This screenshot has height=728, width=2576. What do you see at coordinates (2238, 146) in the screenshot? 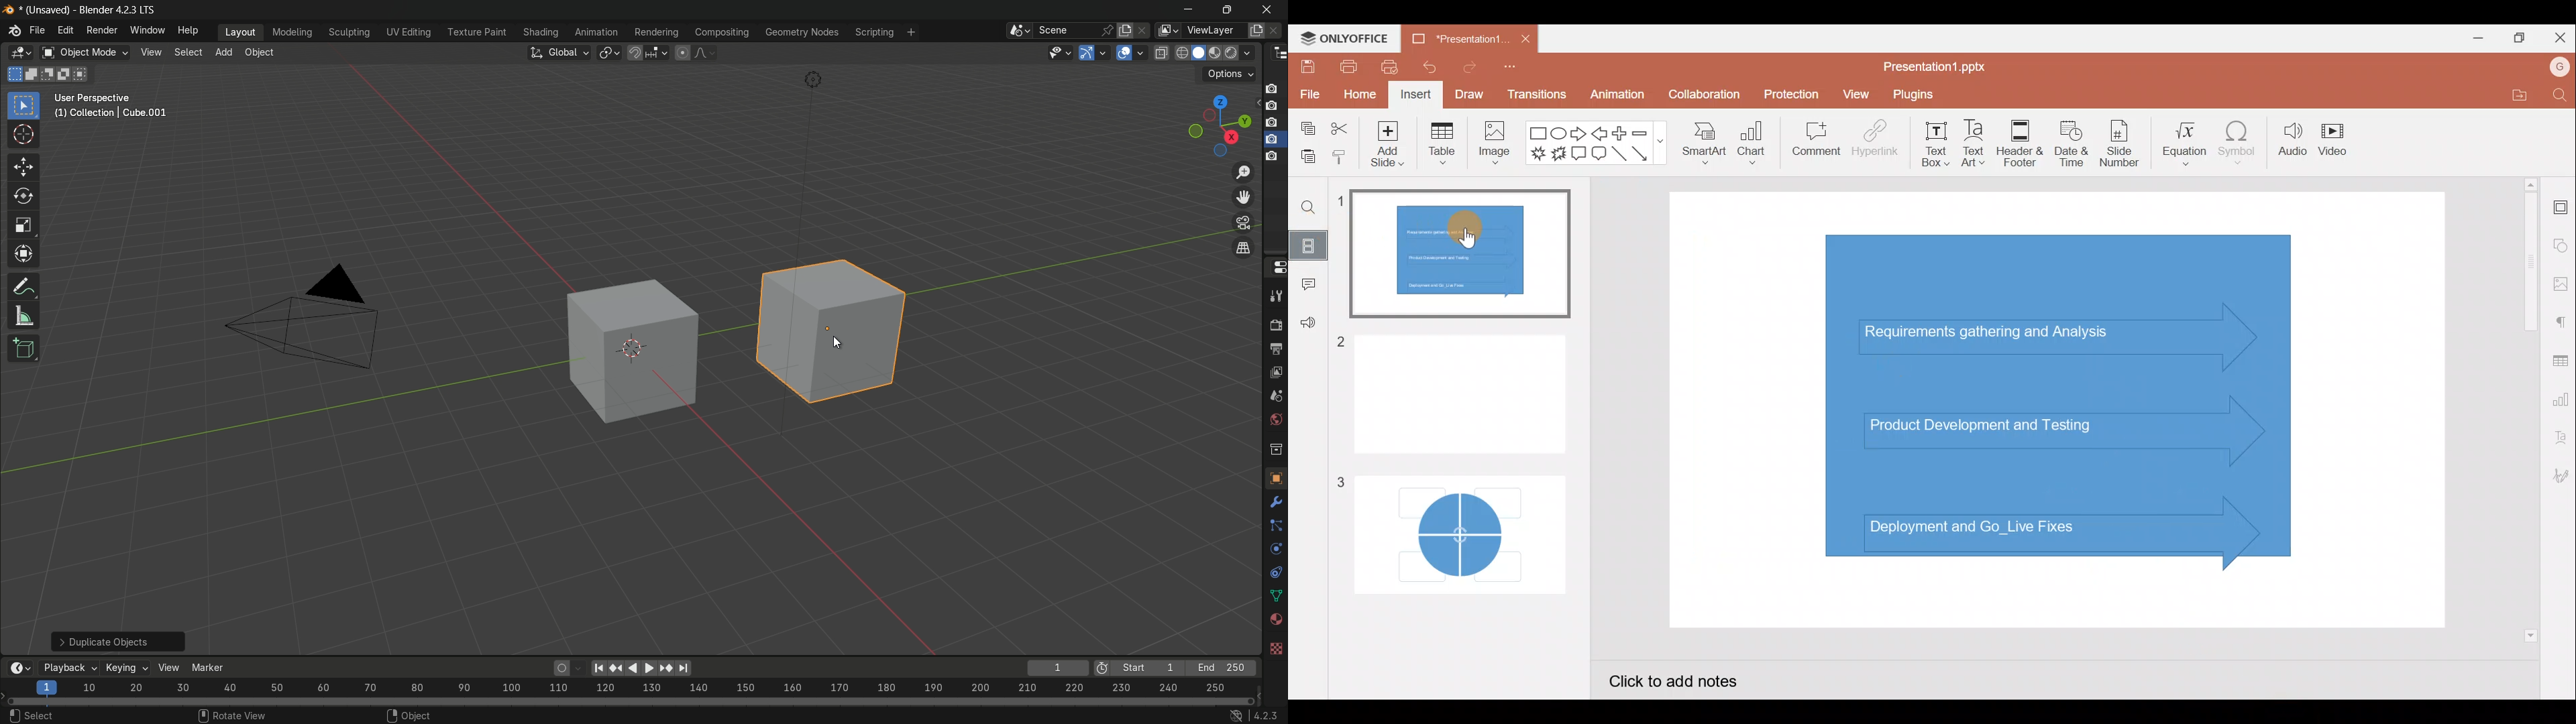
I see `Symbol` at bounding box center [2238, 146].